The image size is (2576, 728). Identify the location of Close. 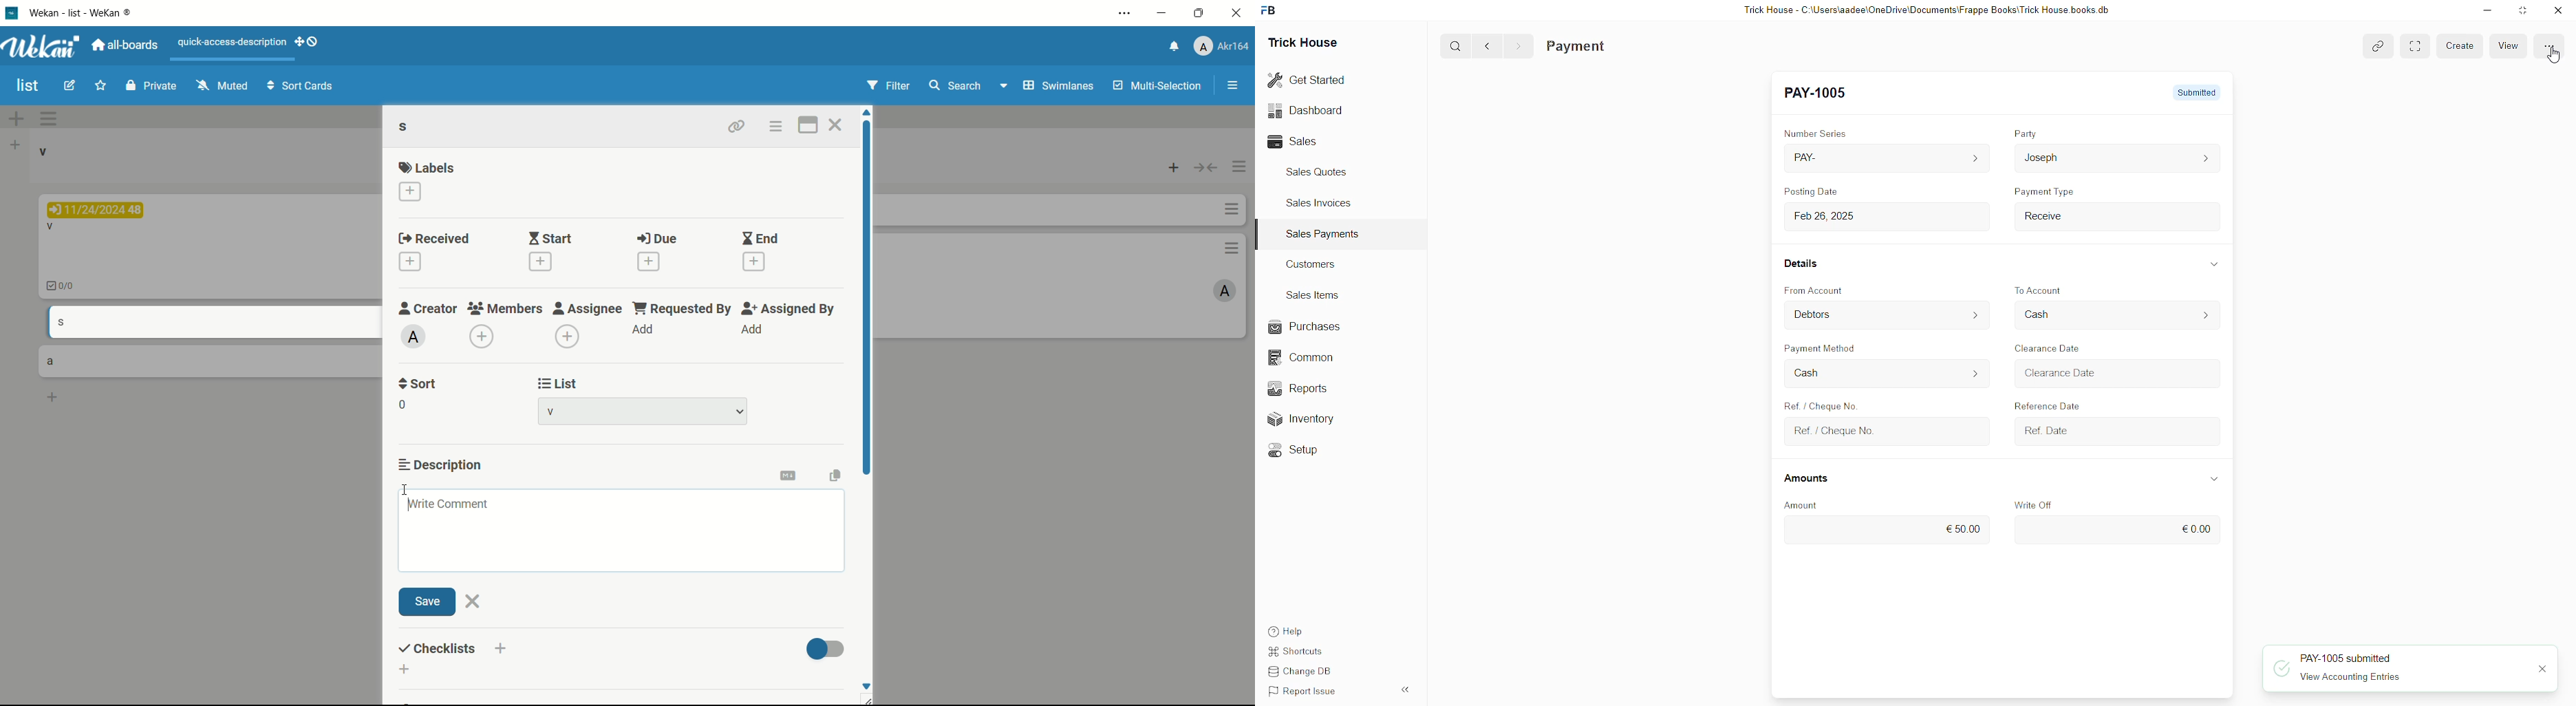
(2557, 11).